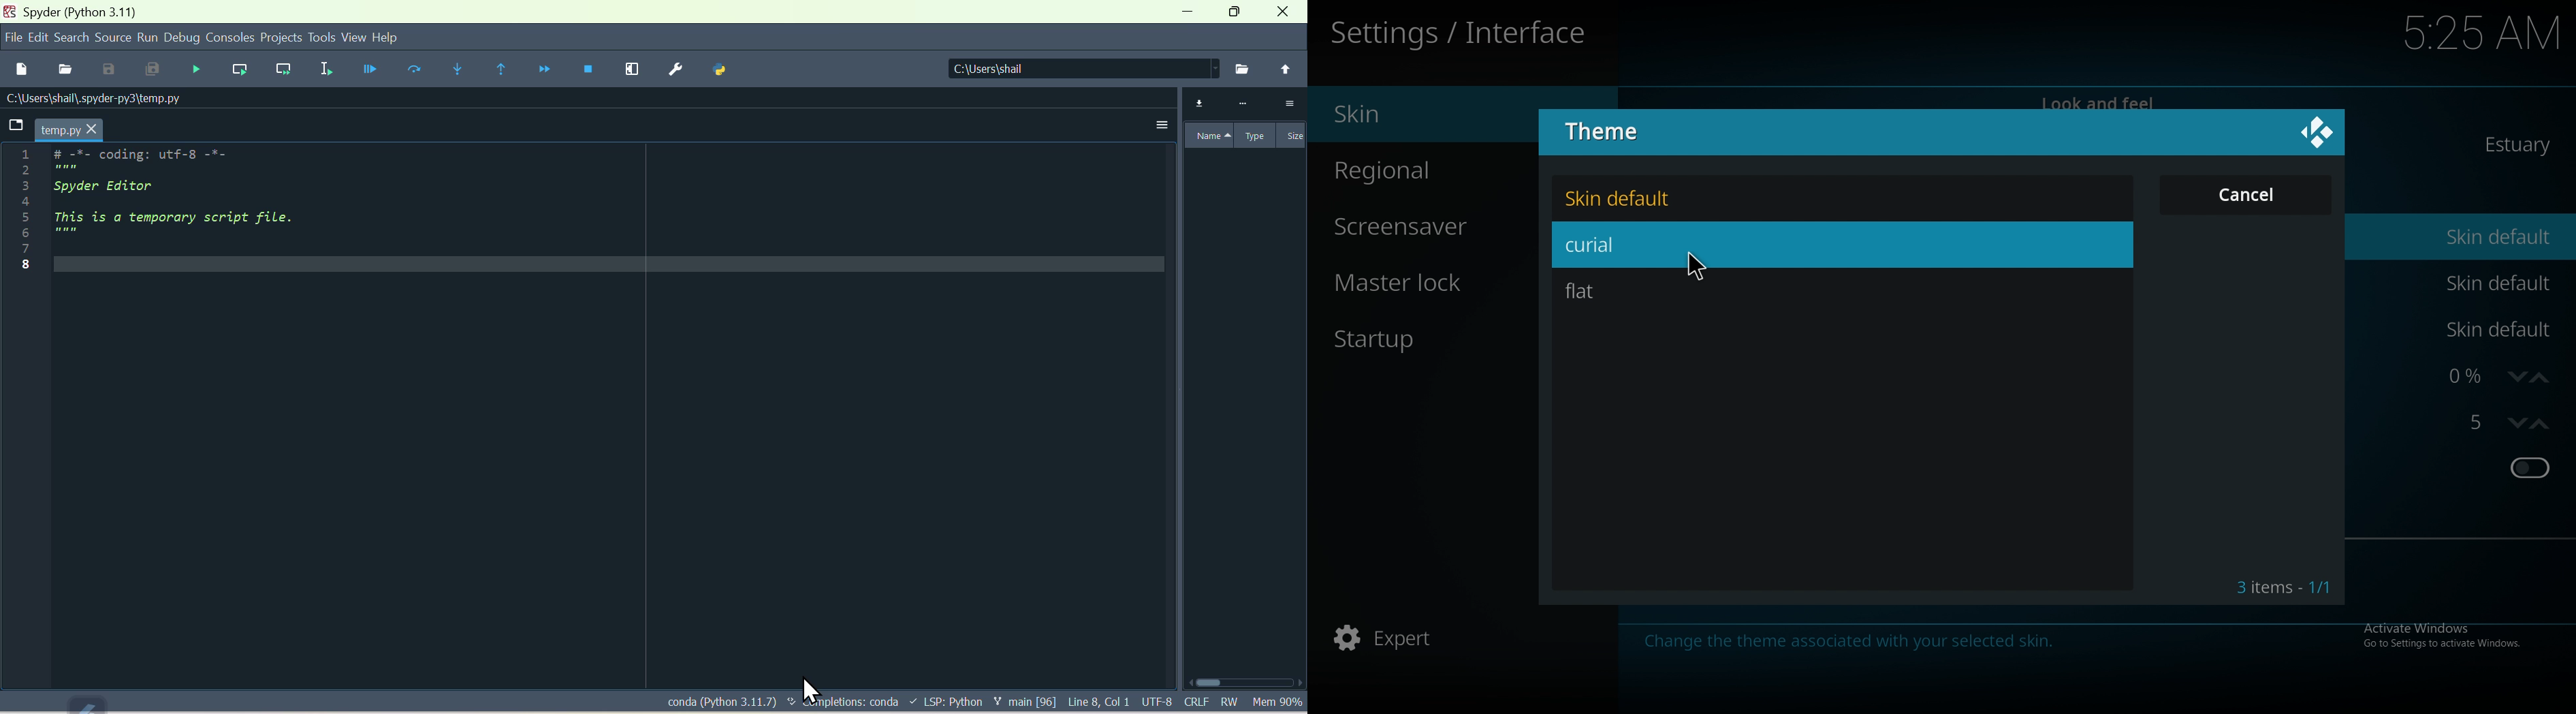  Describe the element at coordinates (584, 69) in the screenshot. I see `Stop debugging` at that location.